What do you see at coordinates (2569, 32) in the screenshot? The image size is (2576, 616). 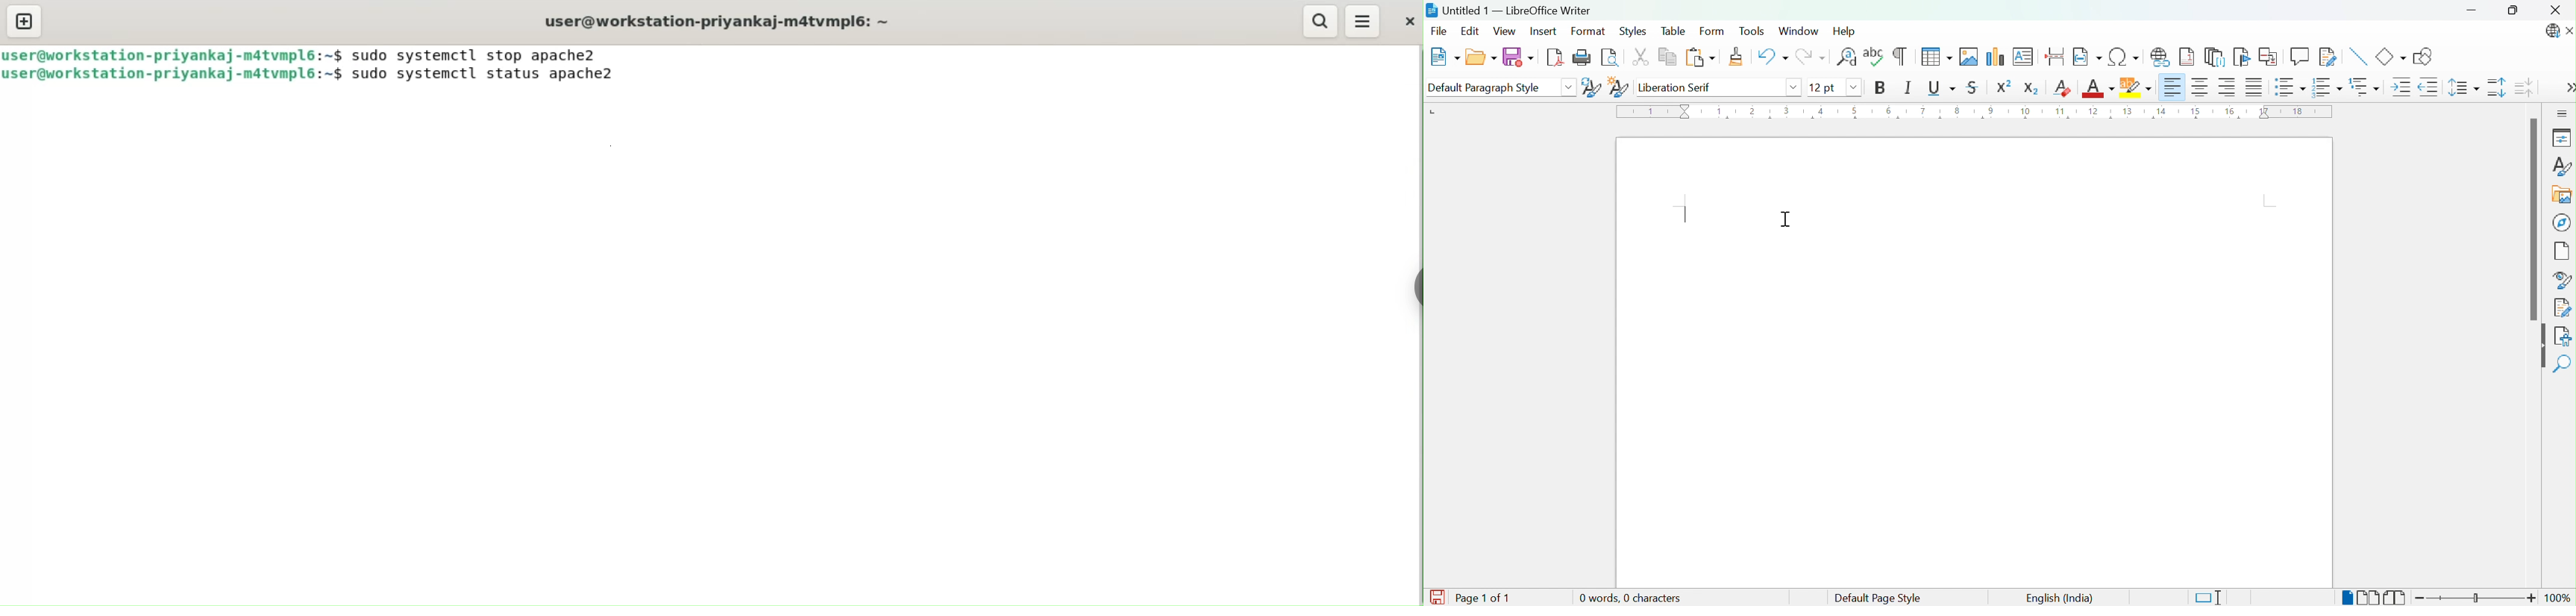 I see `Close` at bounding box center [2569, 32].